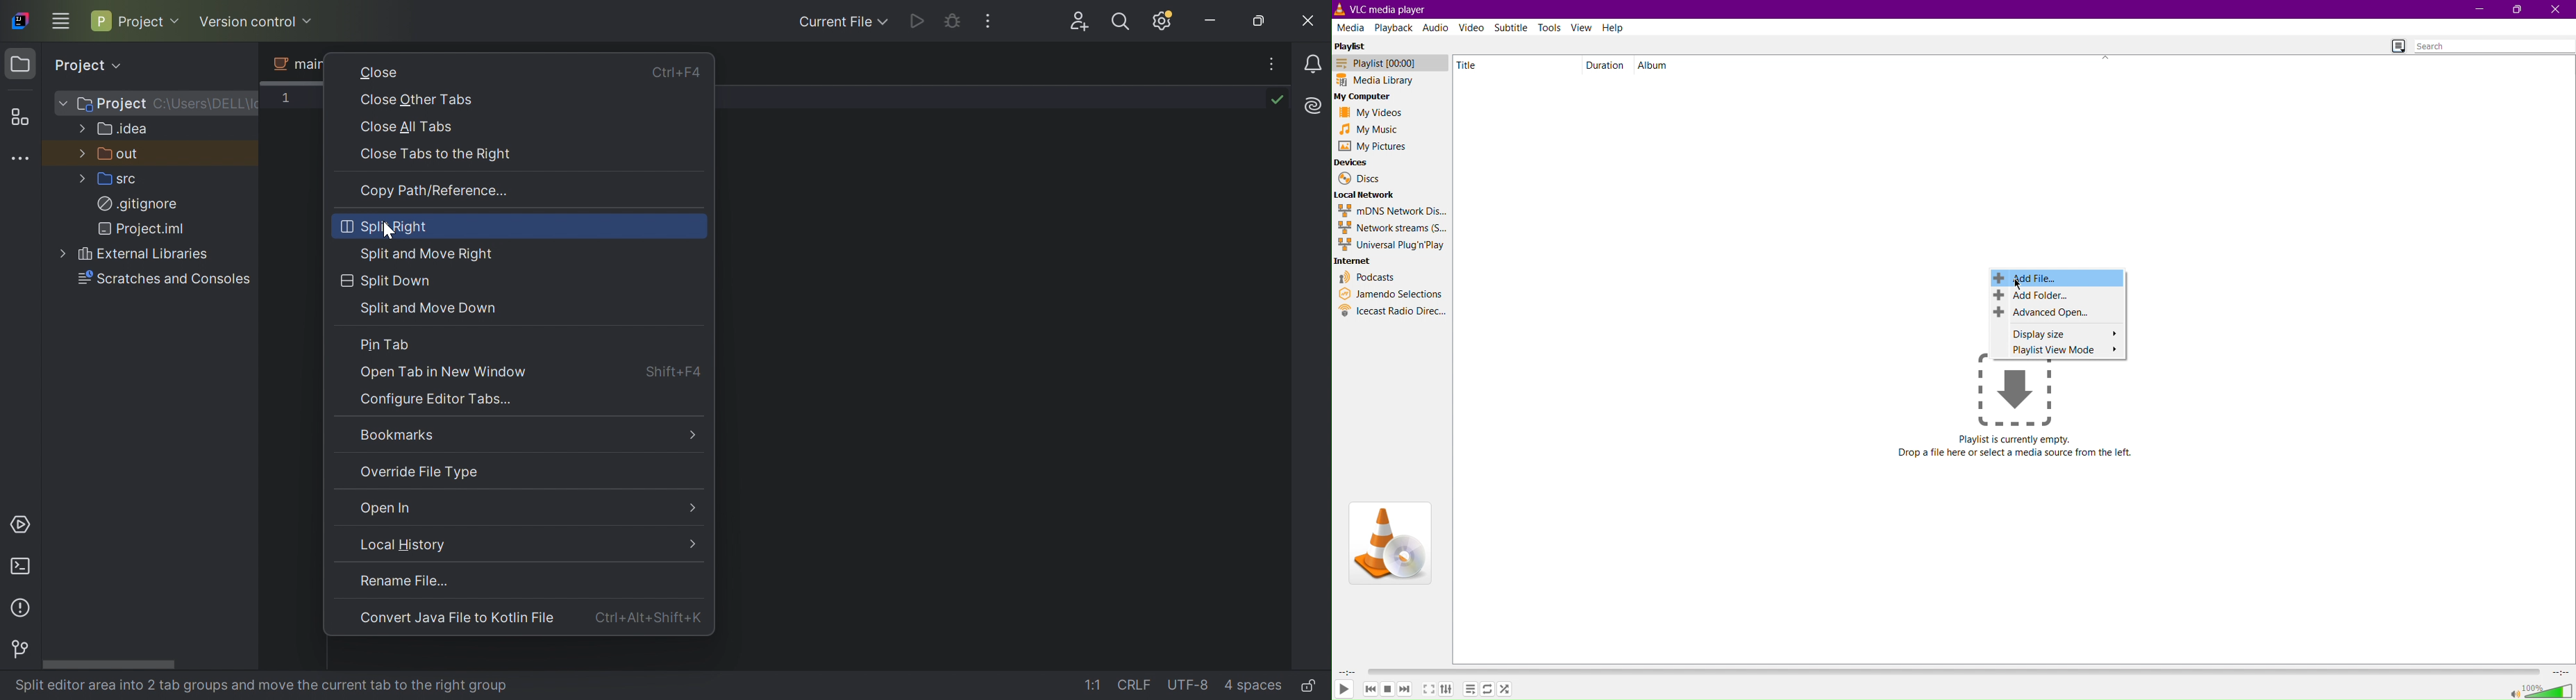  I want to click on Playlist, so click(1386, 63).